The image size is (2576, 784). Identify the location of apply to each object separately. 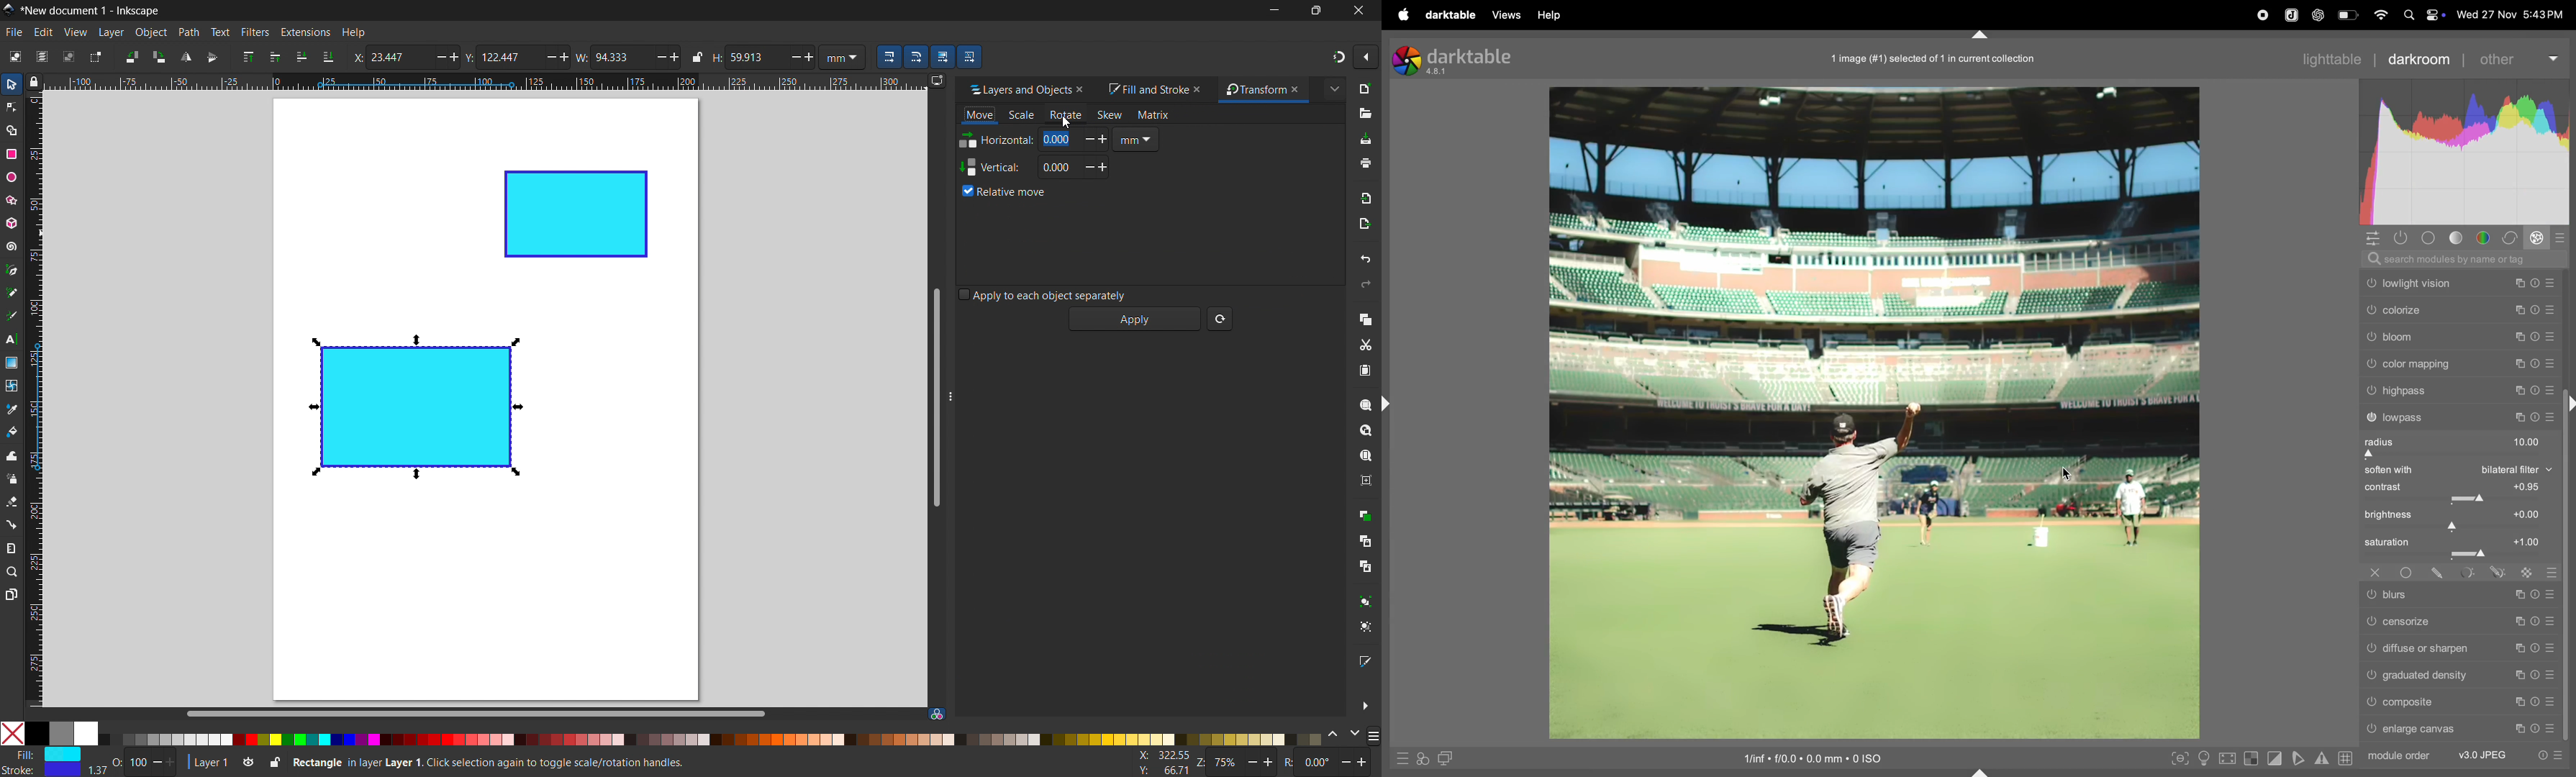
(1043, 294).